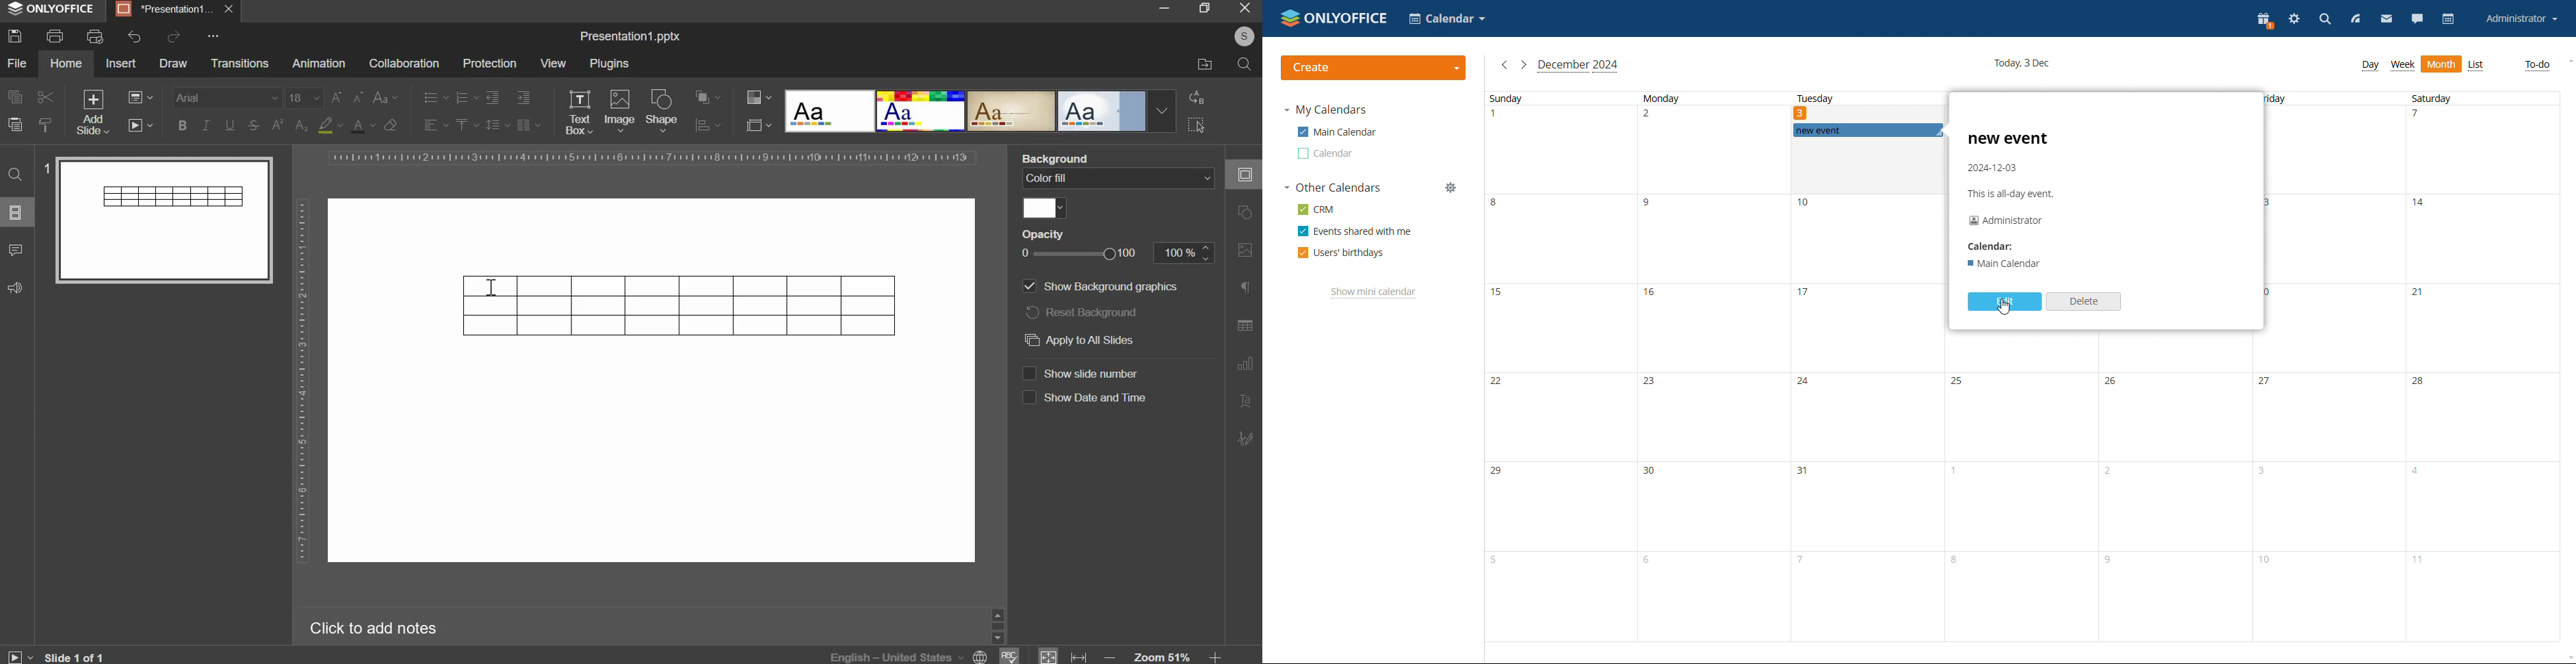  I want to click on table, so click(680, 306).